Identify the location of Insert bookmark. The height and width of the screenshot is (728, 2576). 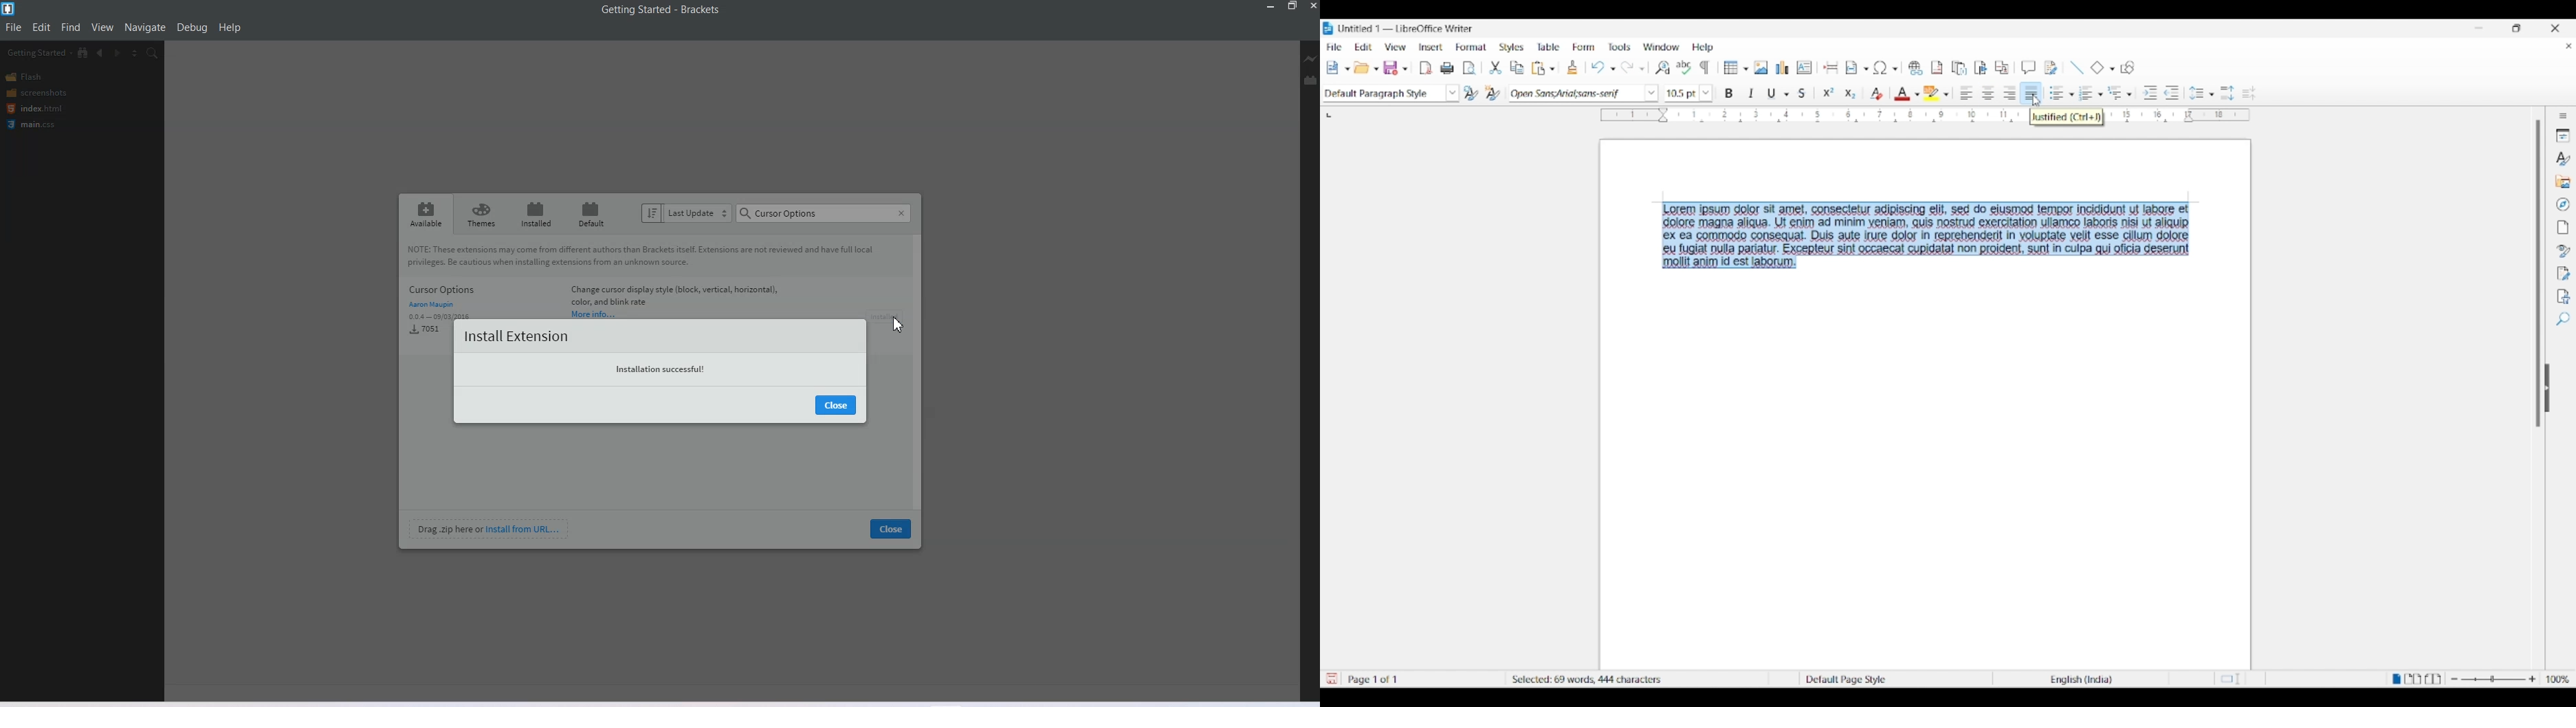
(1981, 67).